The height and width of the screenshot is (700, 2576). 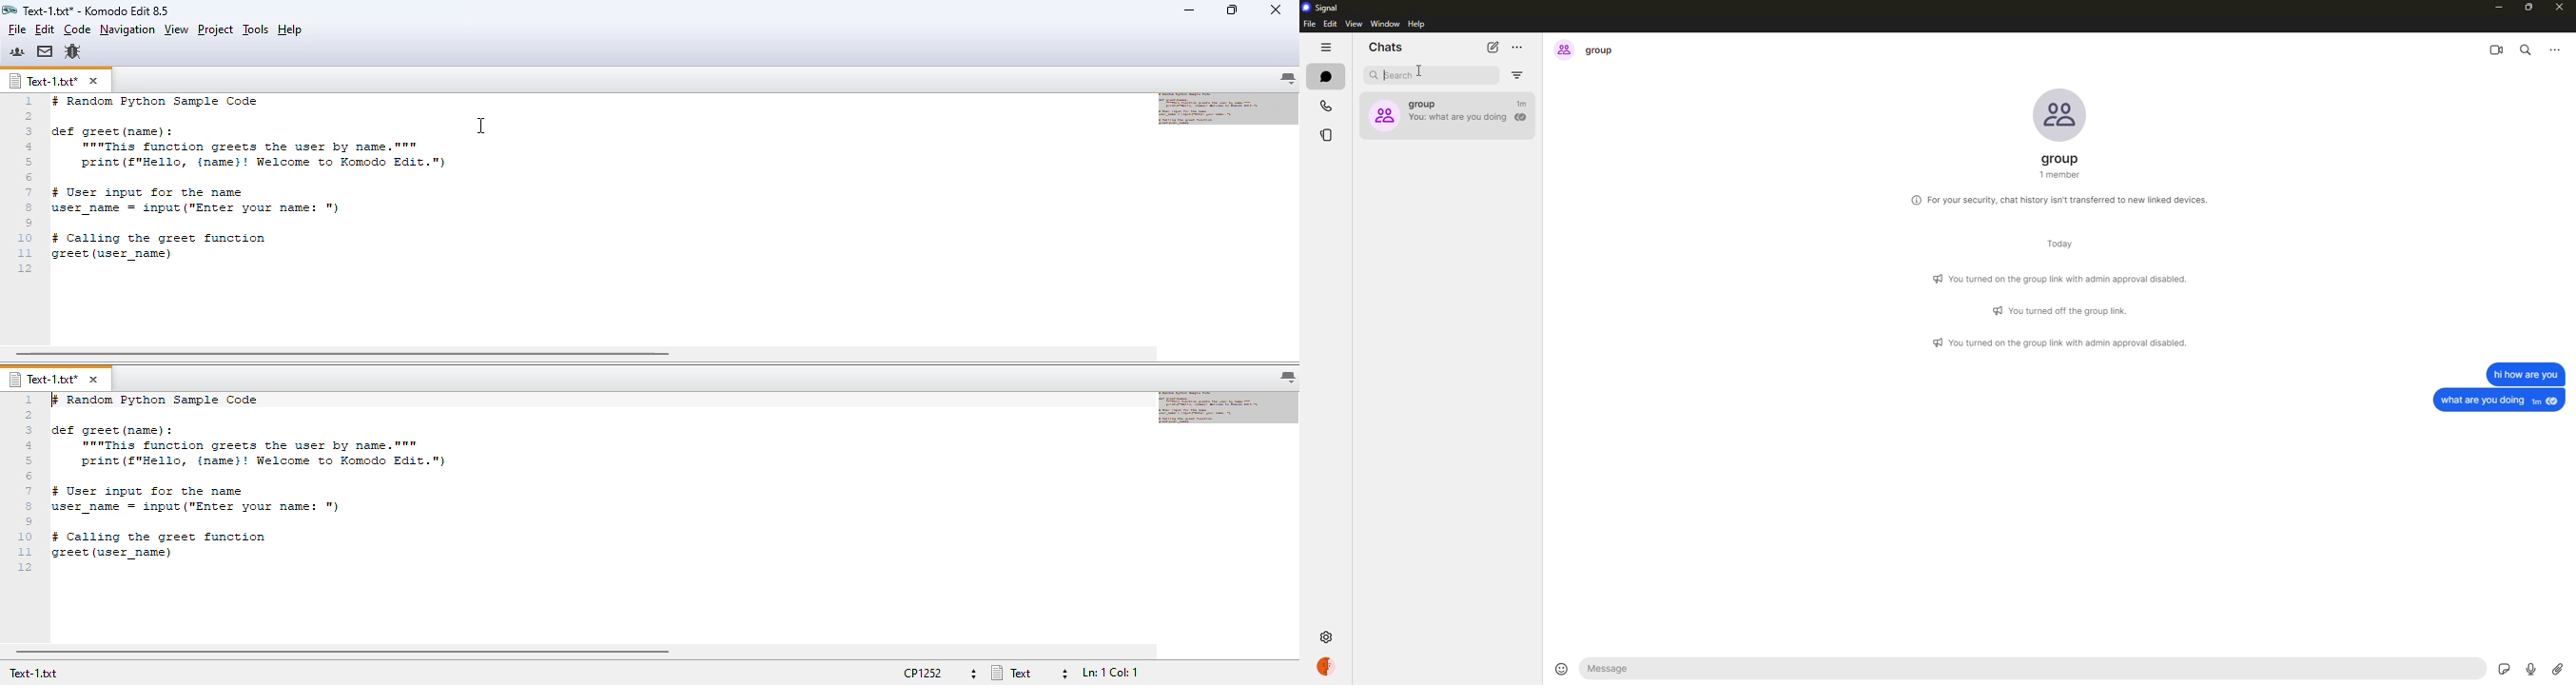 What do you see at coordinates (2059, 114) in the screenshot?
I see `profile pic` at bounding box center [2059, 114].